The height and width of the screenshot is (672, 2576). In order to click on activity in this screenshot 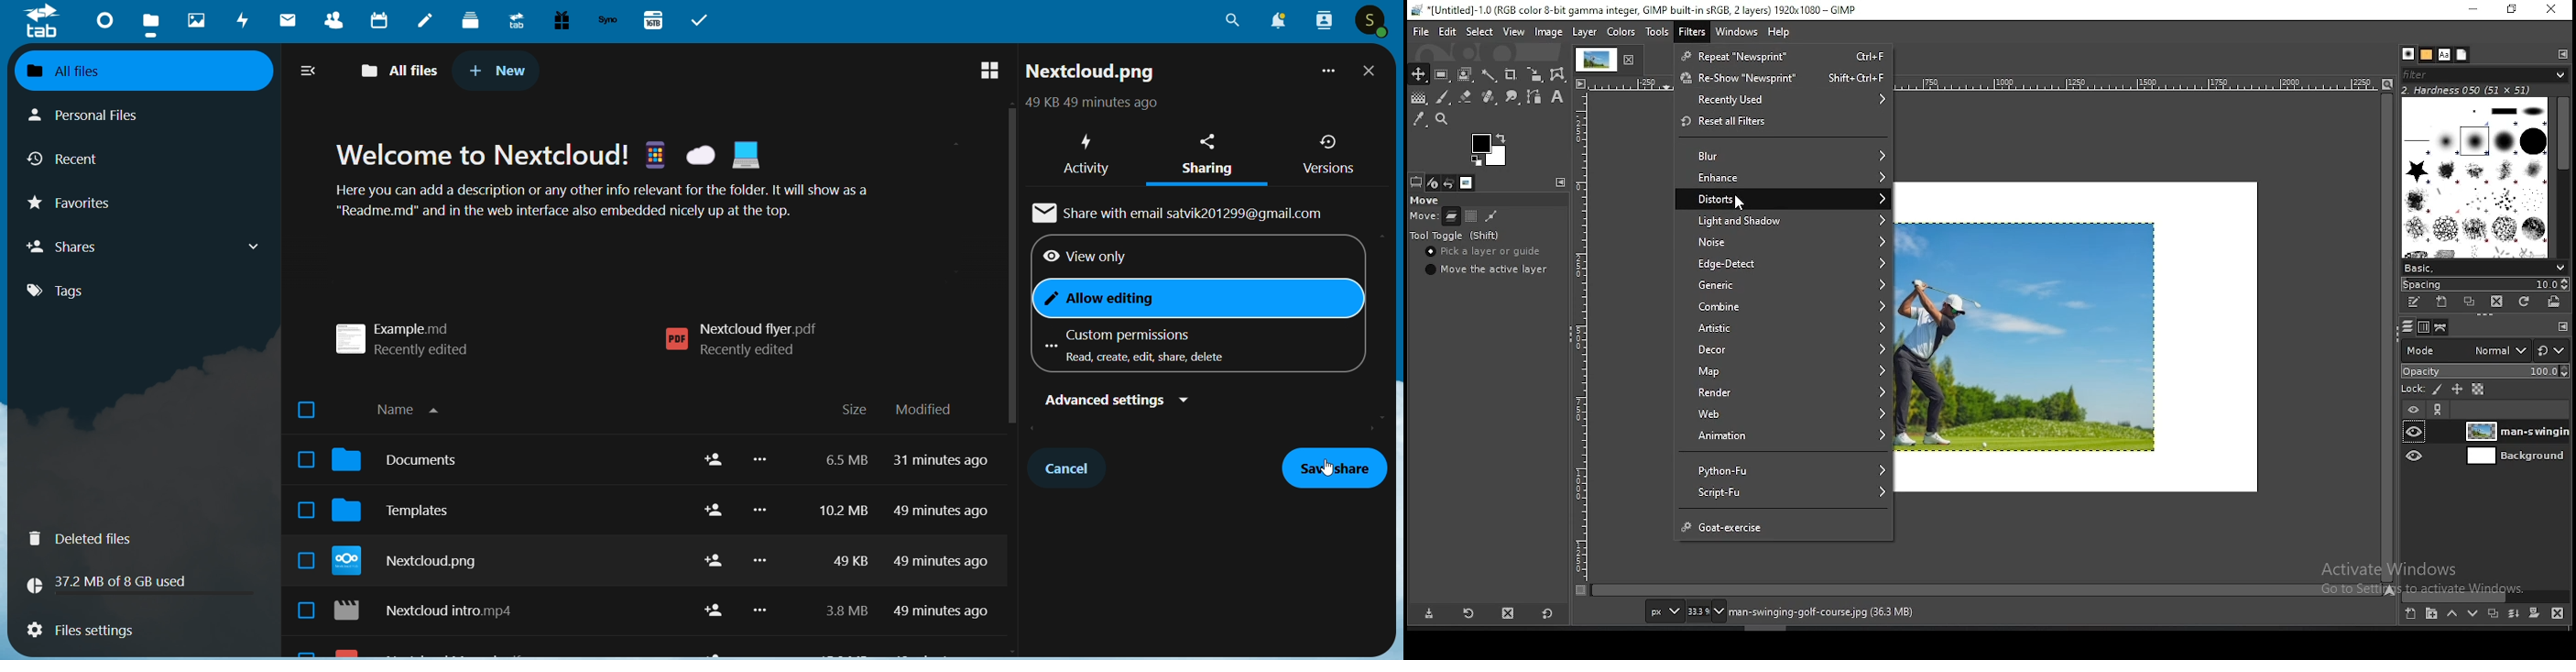, I will do `click(244, 23)`.